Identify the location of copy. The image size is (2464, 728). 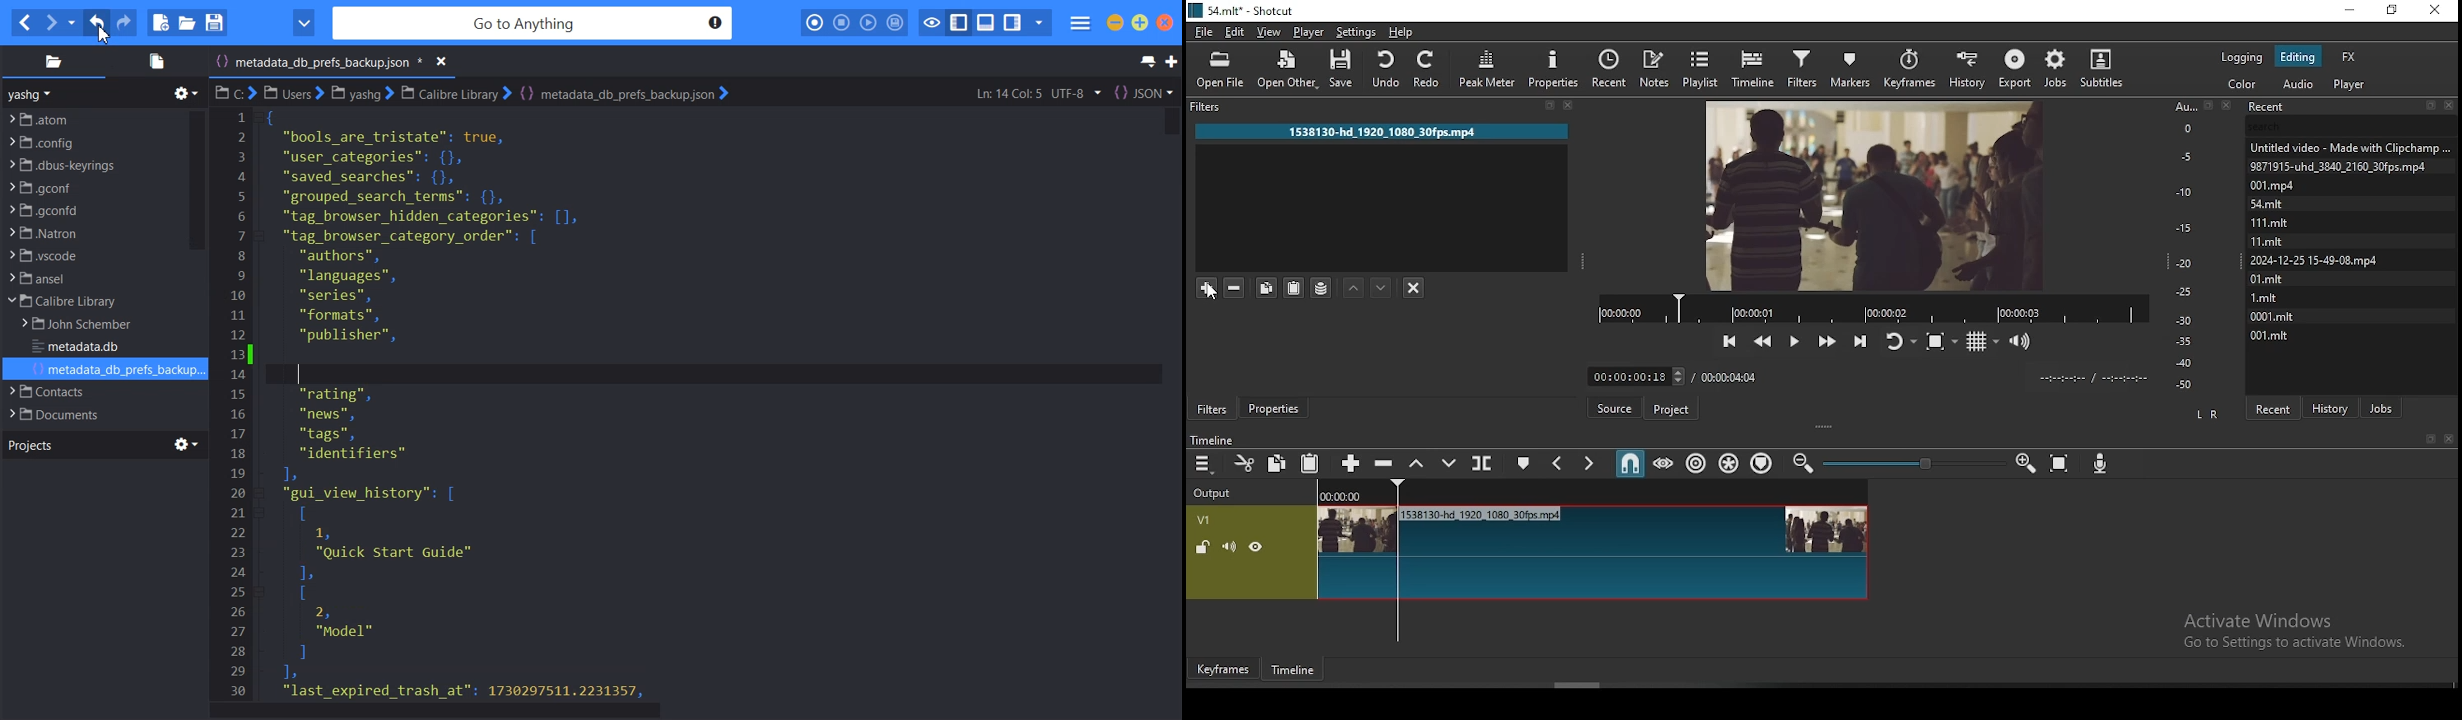
(1278, 464).